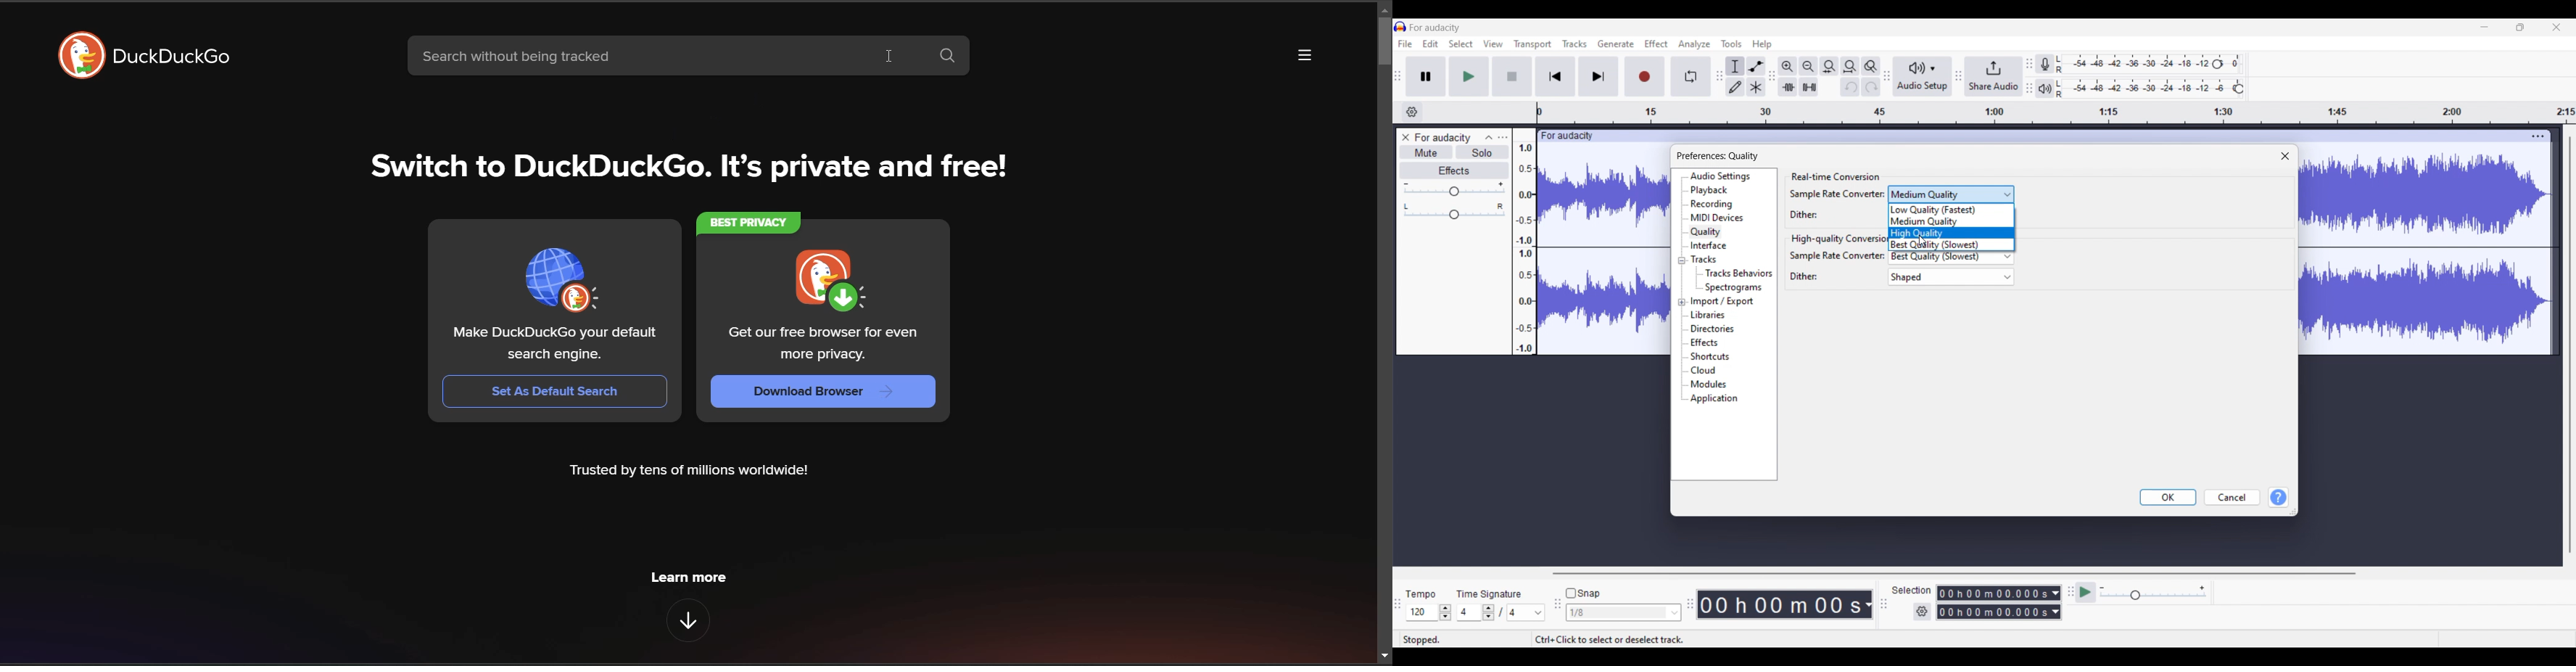  What do you see at coordinates (1839, 239) in the screenshot?
I see `Section title` at bounding box center [1839, 239].